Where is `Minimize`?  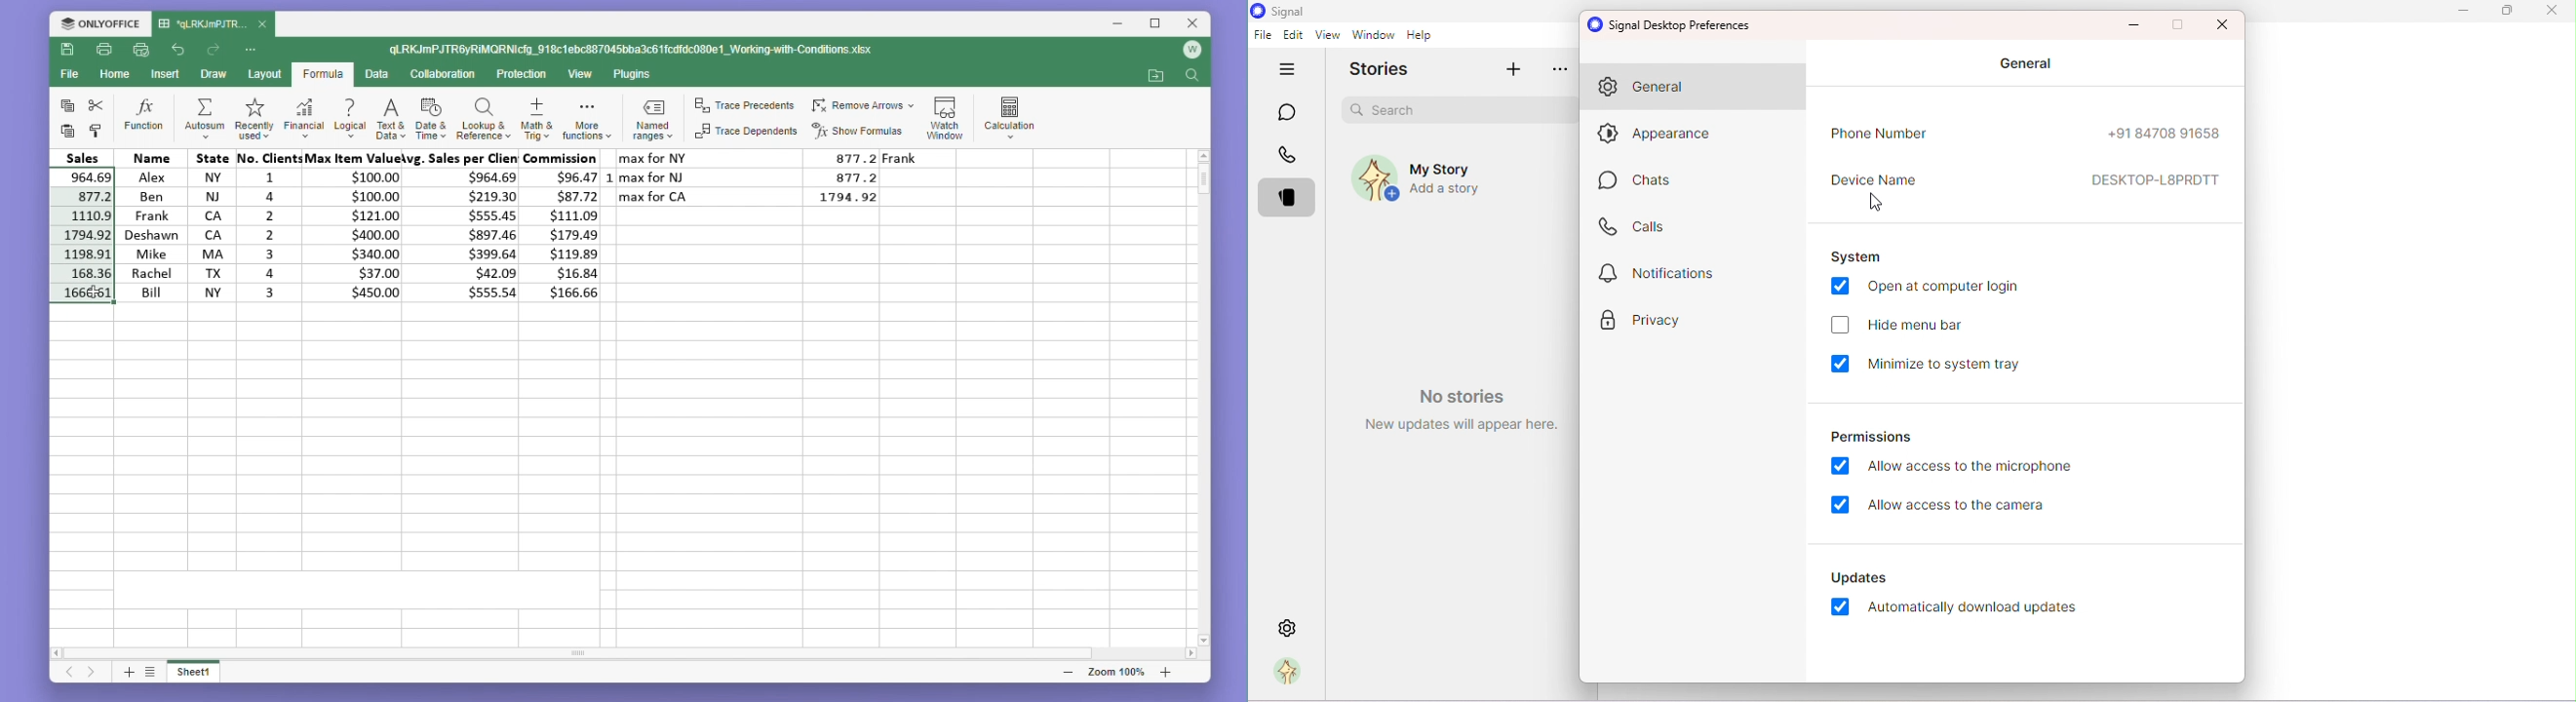
Minimize is located at coordinates (2462, 13).